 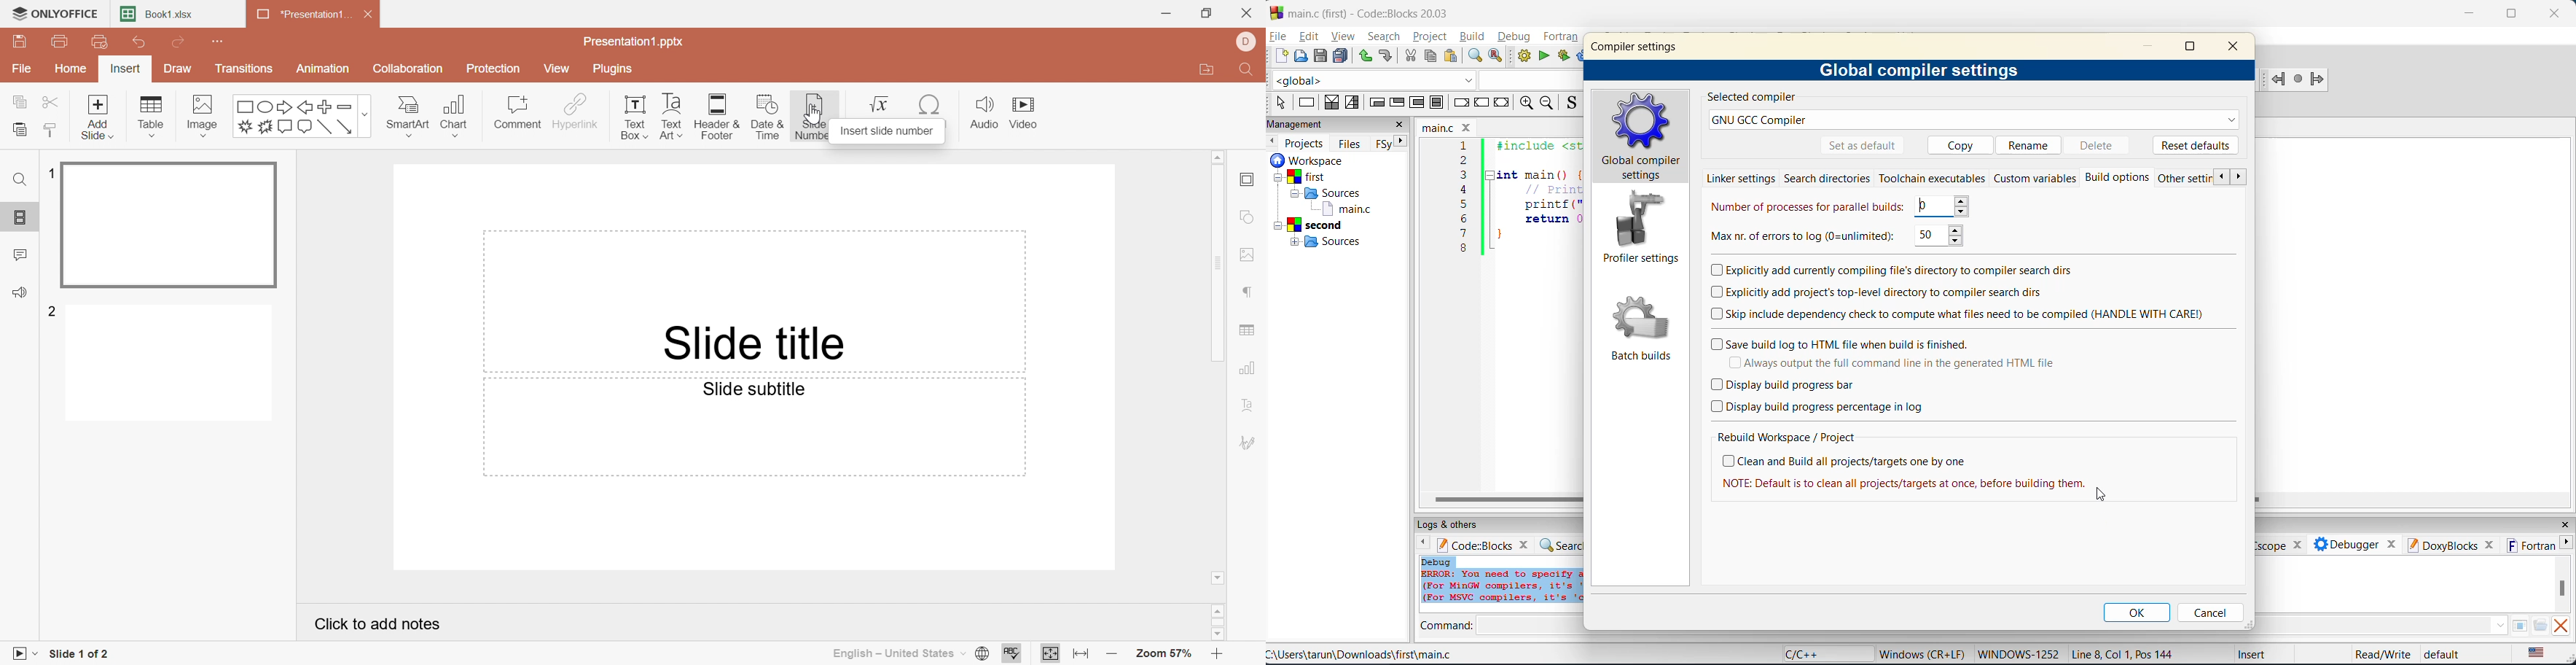 What do you see at coordinates (1549, 104) in the screenshot?
I see `zoom out` at bounding box center [1549, 104].